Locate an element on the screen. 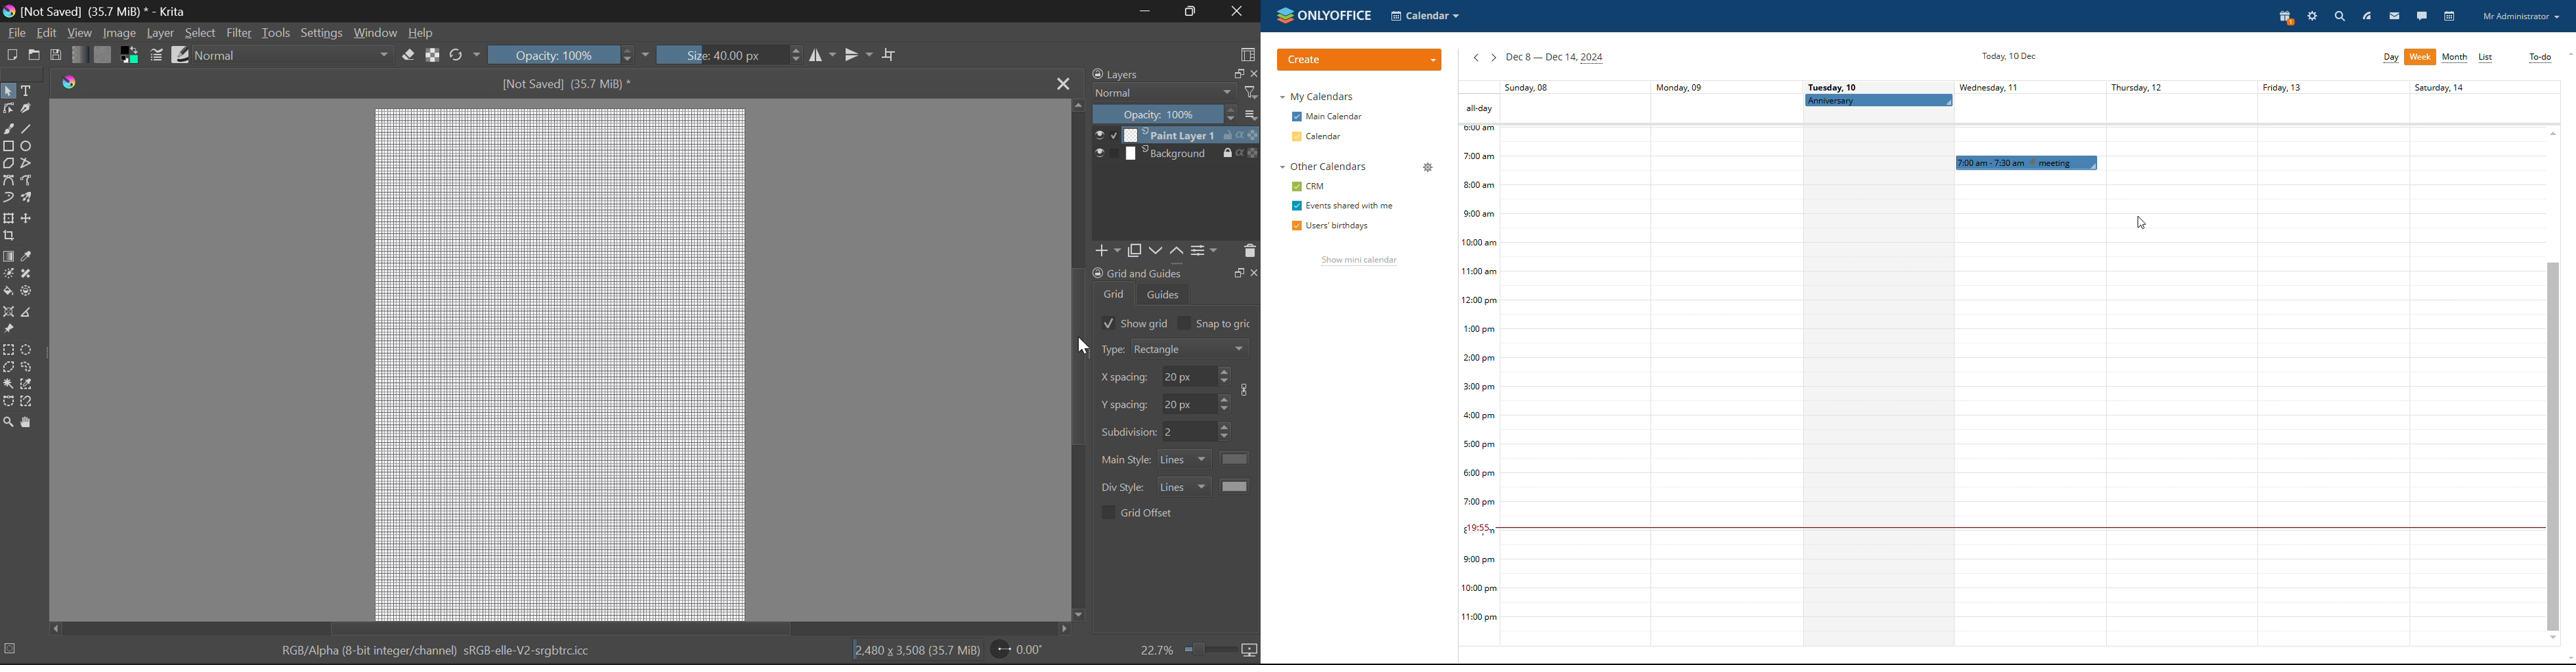  Cursor Position AFTER_LAST_ACTION is located at coordinates (1080, 346).